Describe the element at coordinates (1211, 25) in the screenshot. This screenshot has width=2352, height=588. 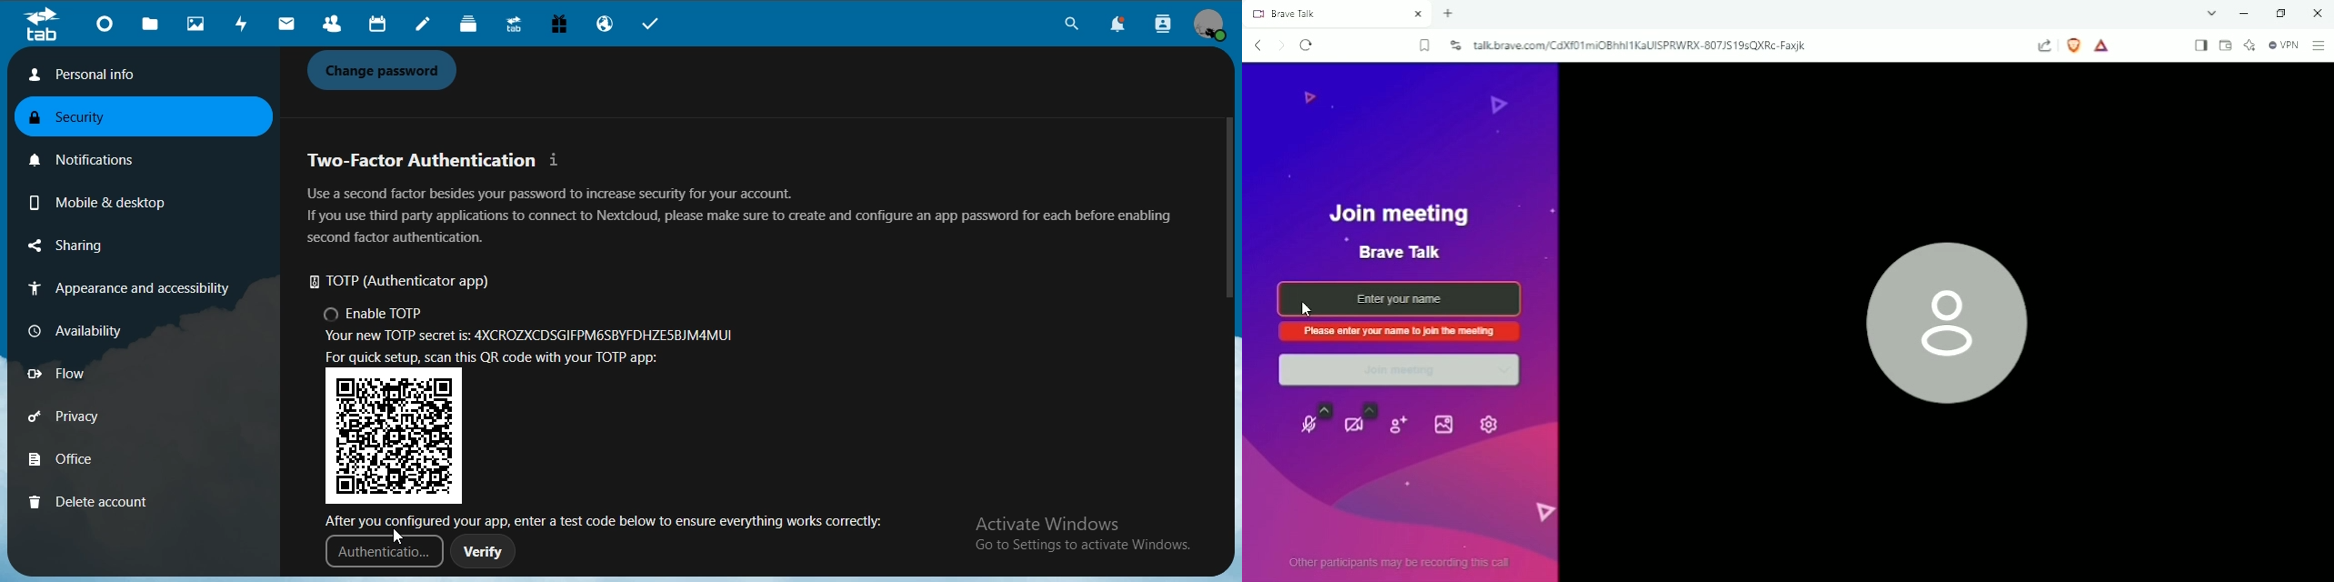
I see `manage profile` at that location.